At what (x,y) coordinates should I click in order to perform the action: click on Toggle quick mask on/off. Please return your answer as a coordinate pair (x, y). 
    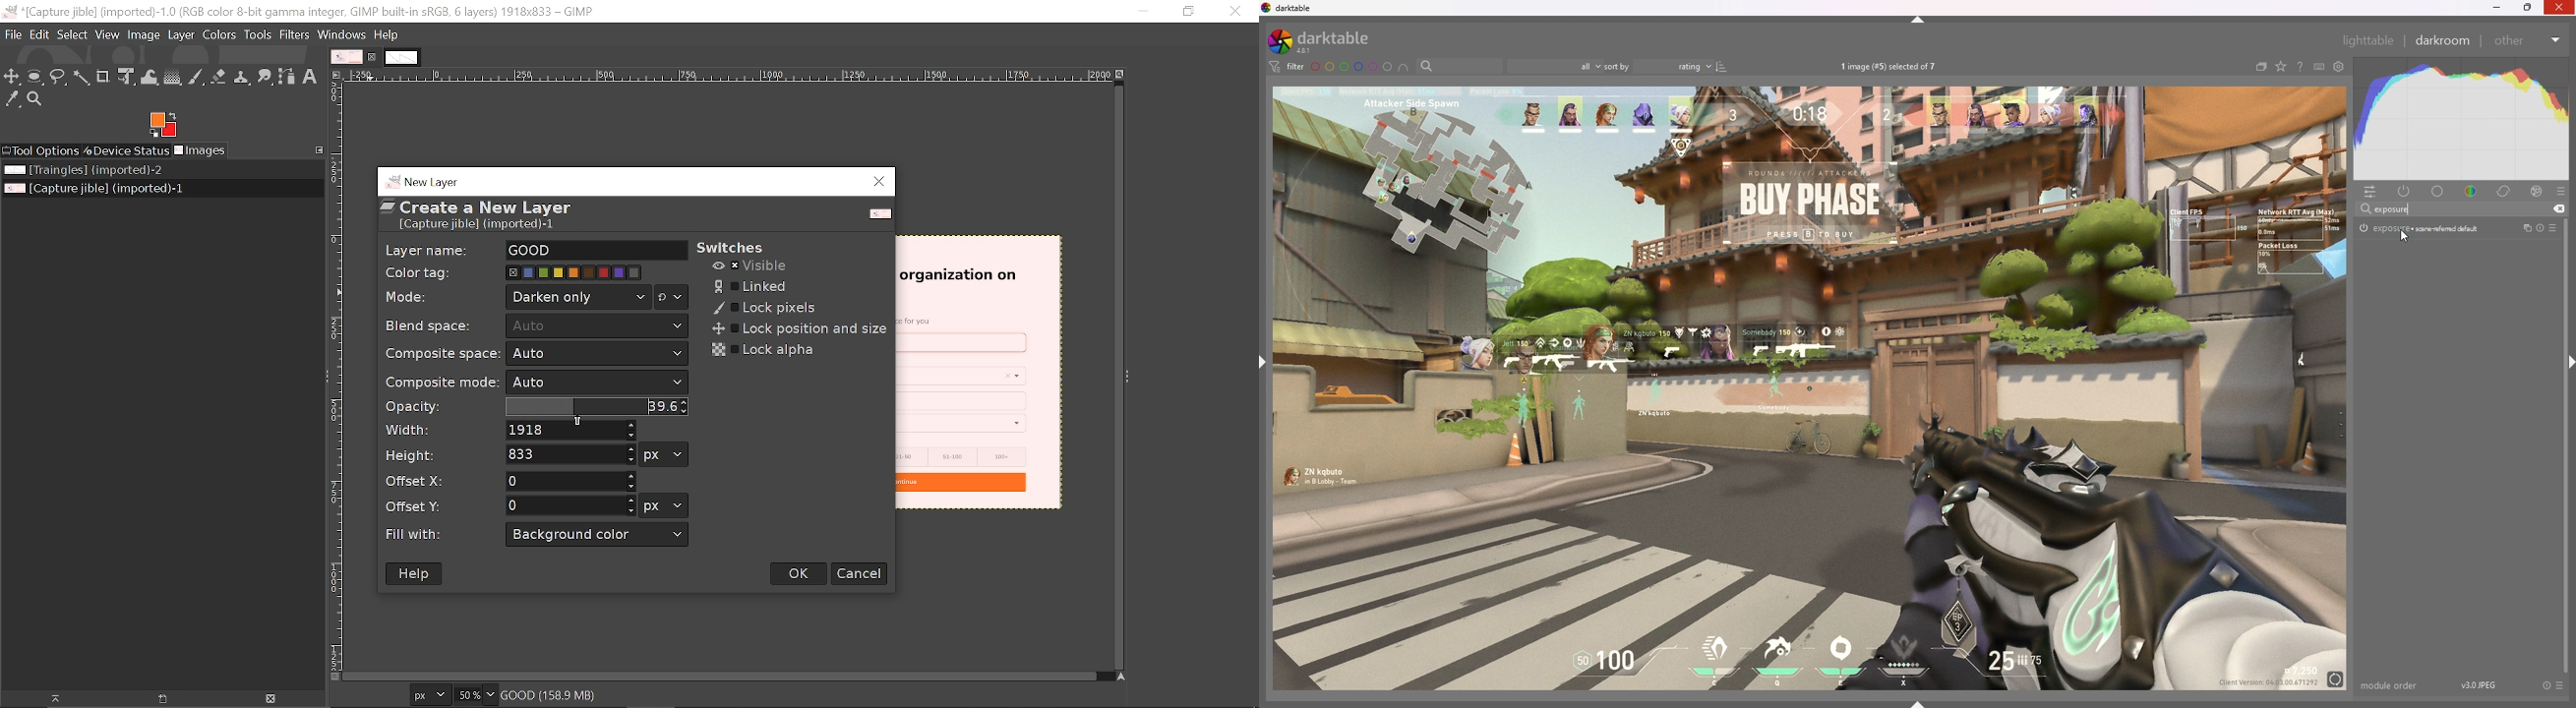
    Looking at the image, I should click on (333, 678).